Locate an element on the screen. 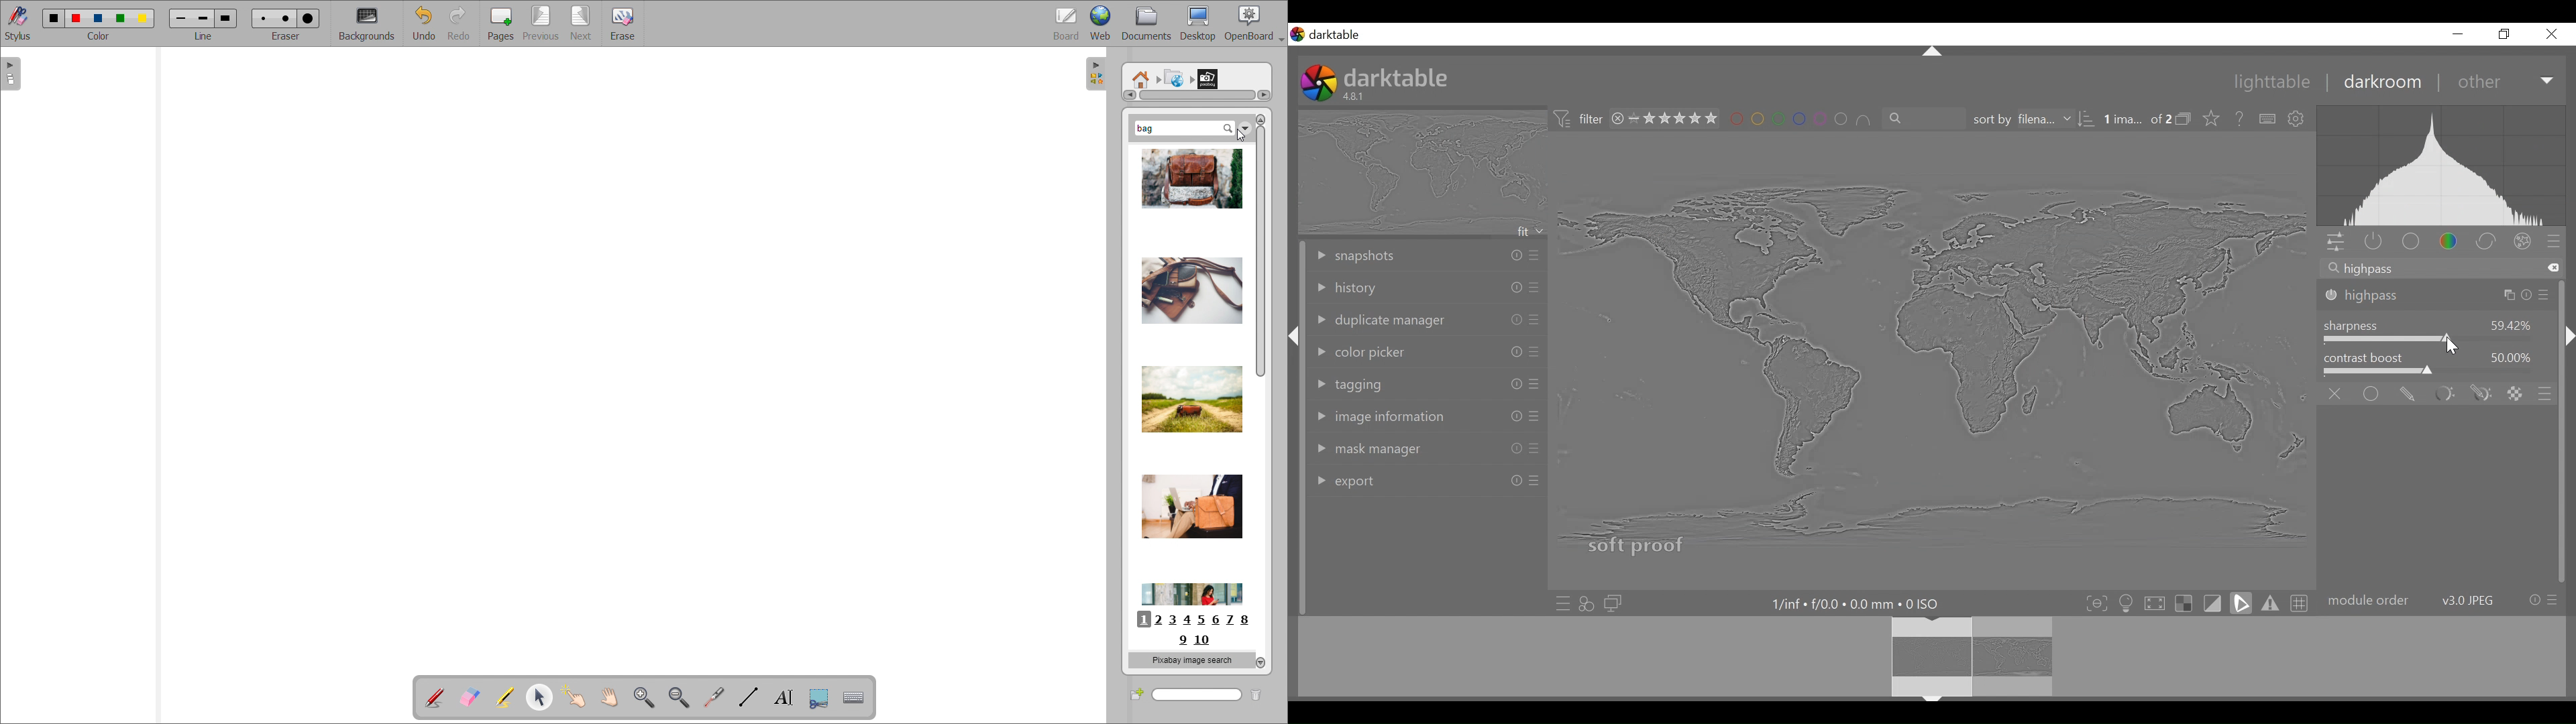 Image resolution: width=2576 pixels, height=728 pixels. expand/collapse is located at coordinates (2568, 336).